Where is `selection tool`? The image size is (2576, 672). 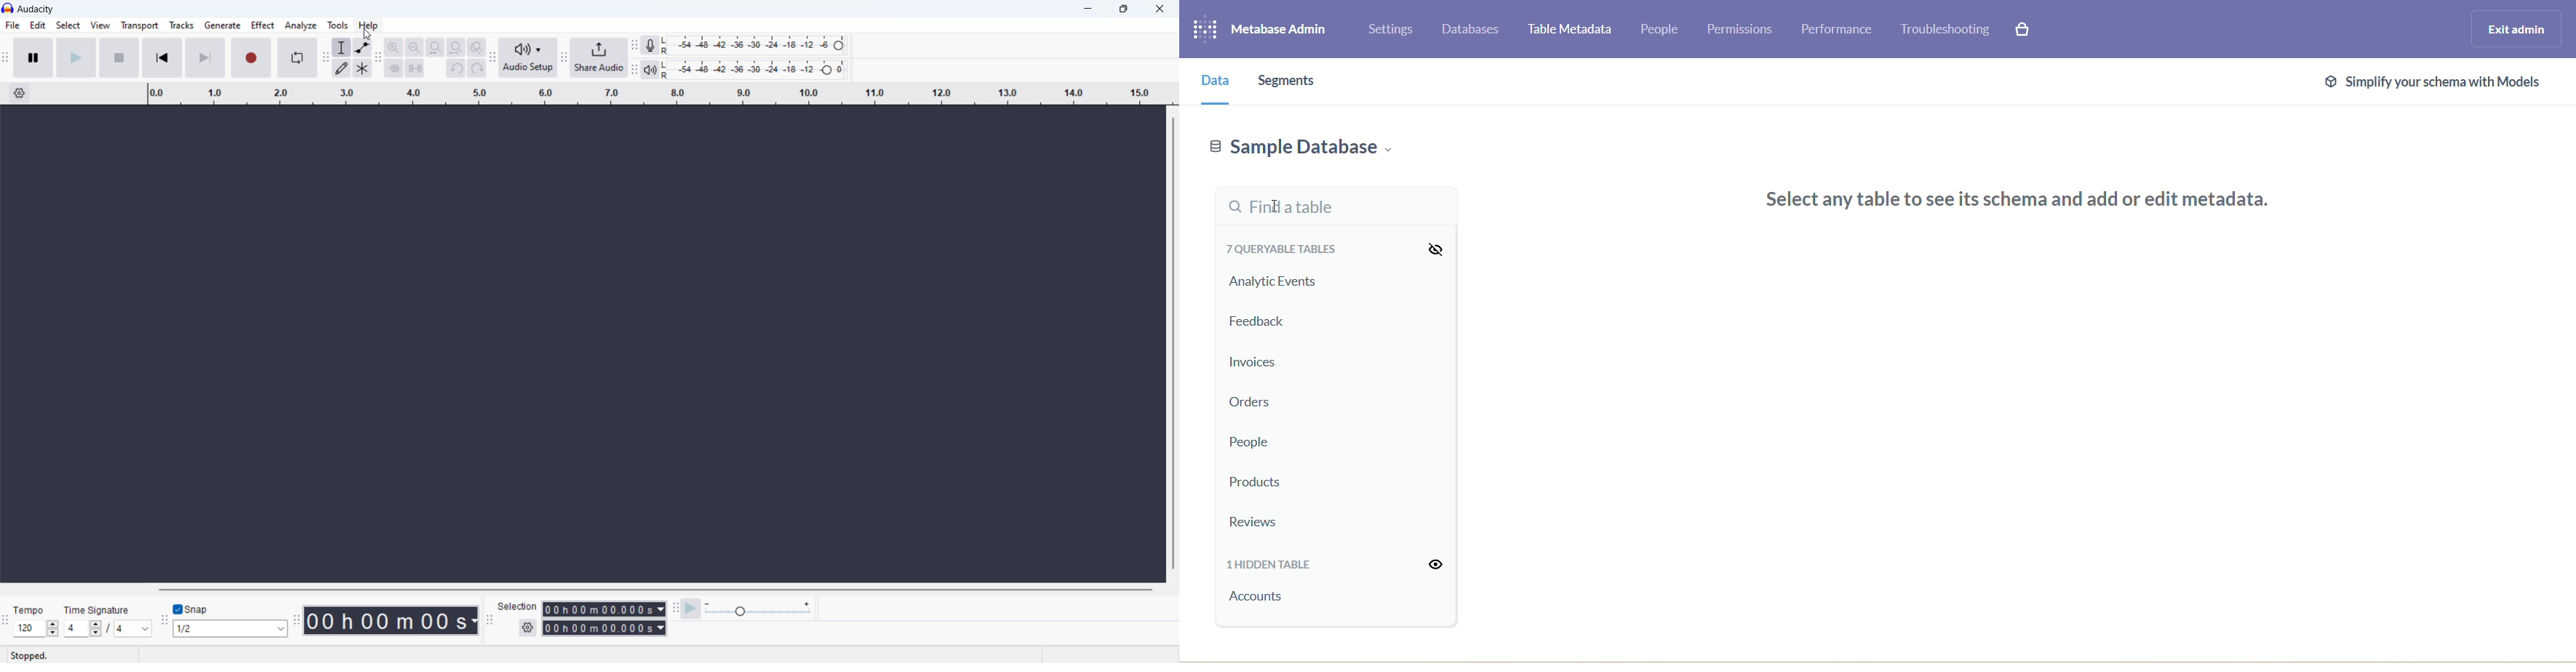
selection tool is located at coordinates (342, 47).